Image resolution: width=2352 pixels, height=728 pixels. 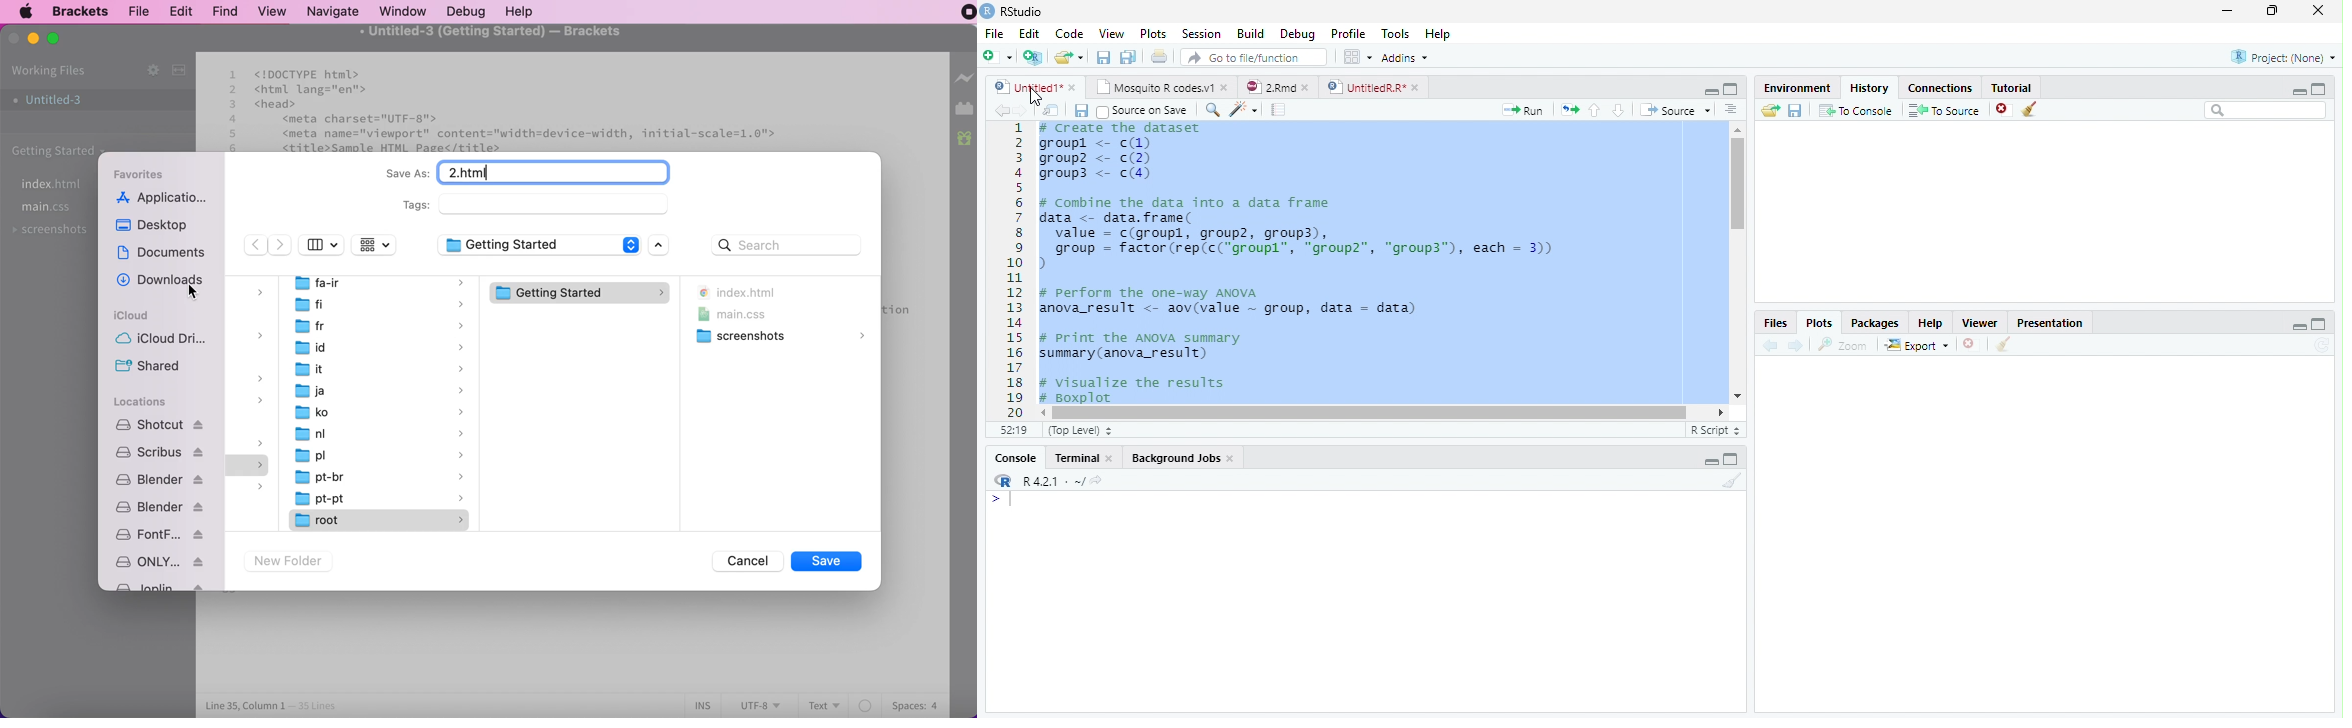 I want to click on Mosquito R codes, so click(x=1161, y=87).